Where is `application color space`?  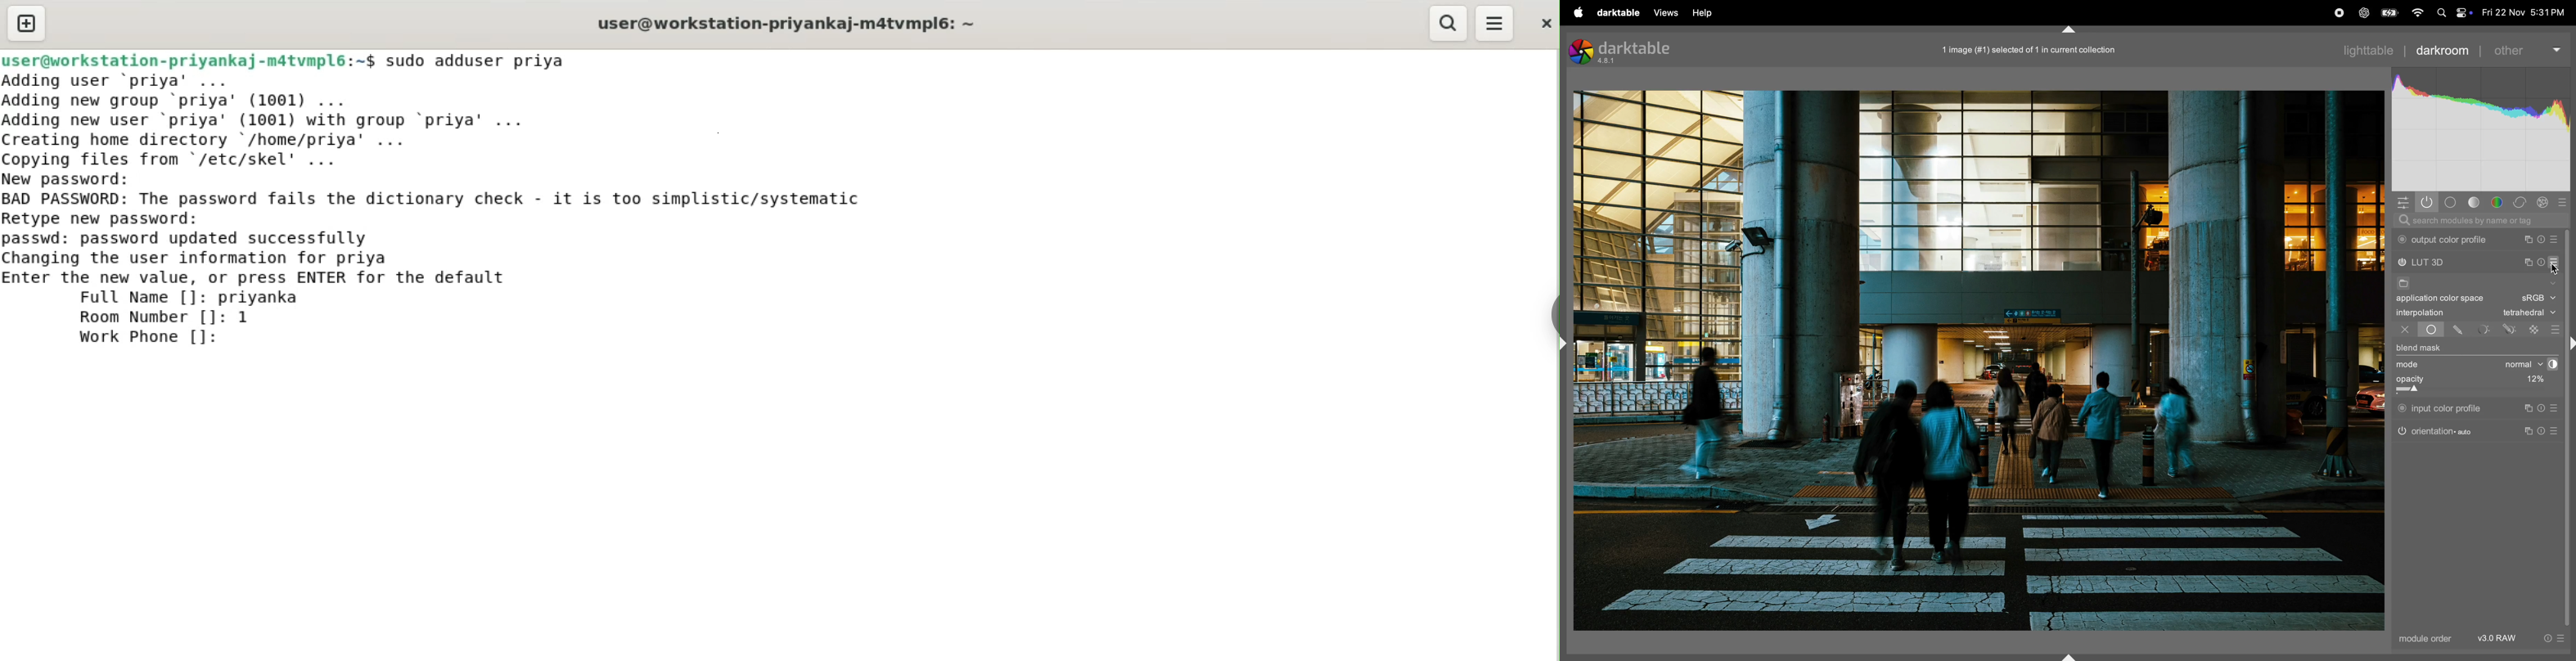 application color space is located at coordinates (2448, 300).